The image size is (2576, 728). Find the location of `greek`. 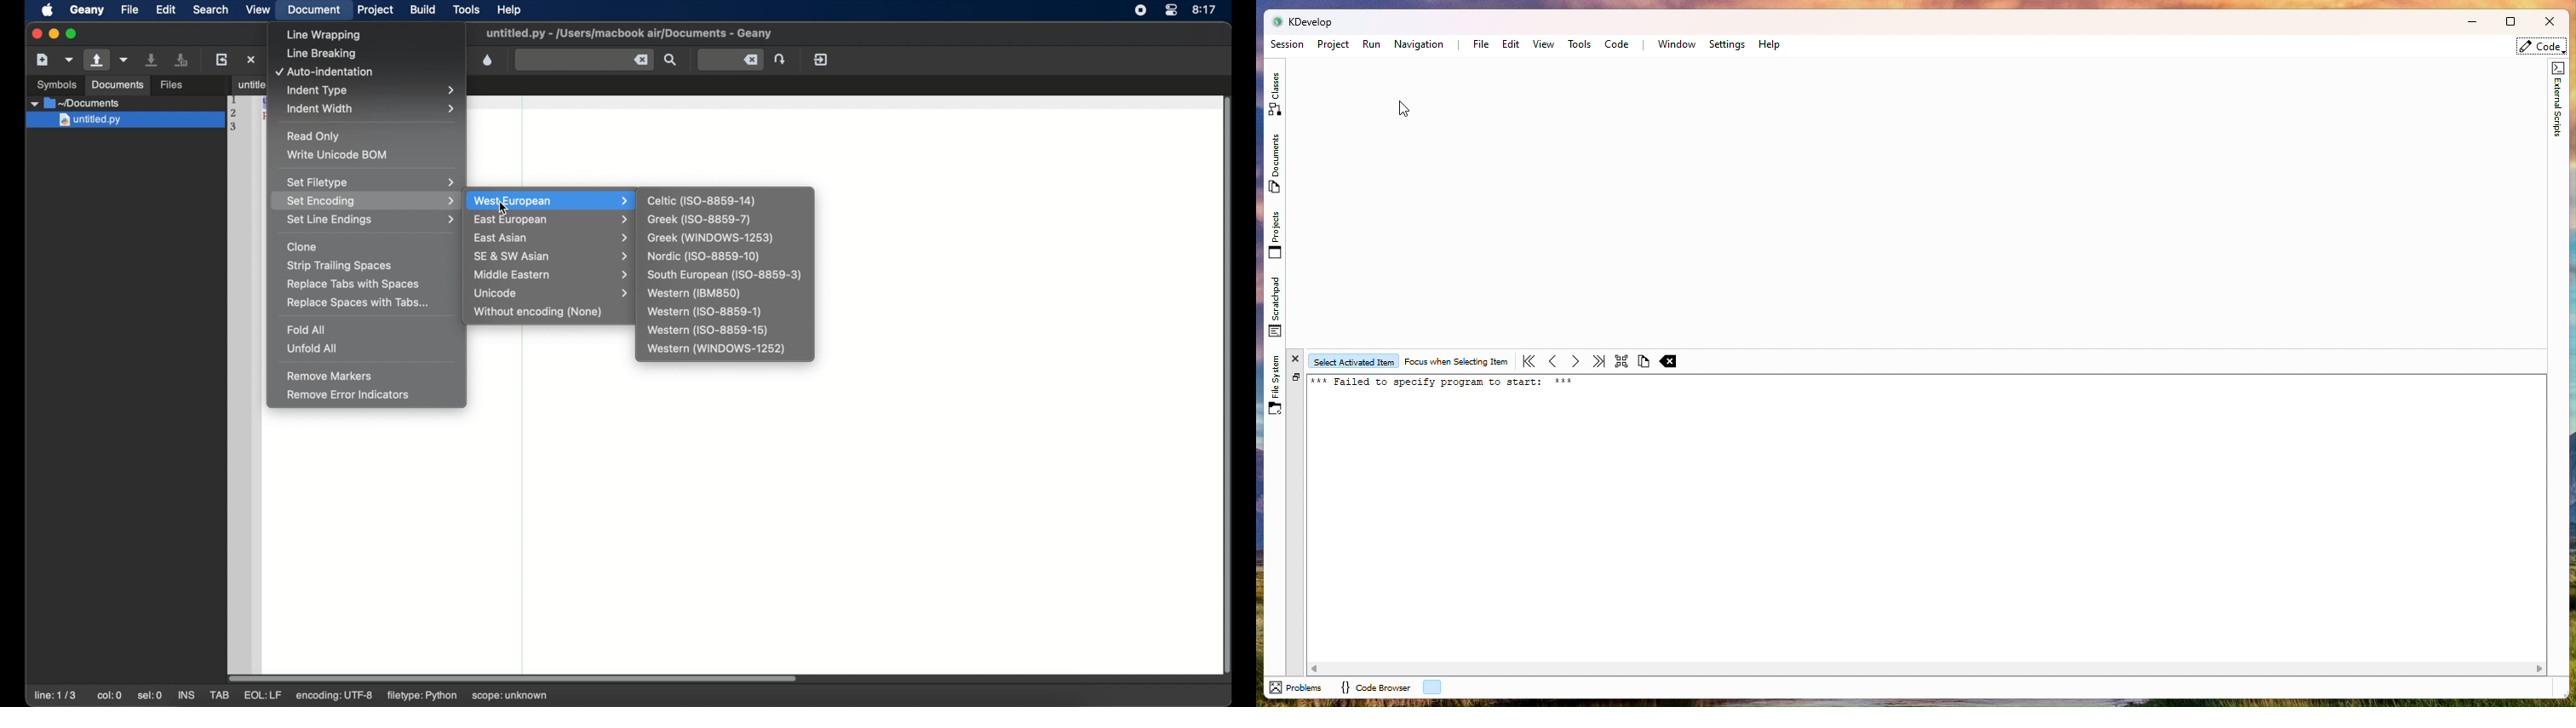

greek is located at coordinates (700, 220).